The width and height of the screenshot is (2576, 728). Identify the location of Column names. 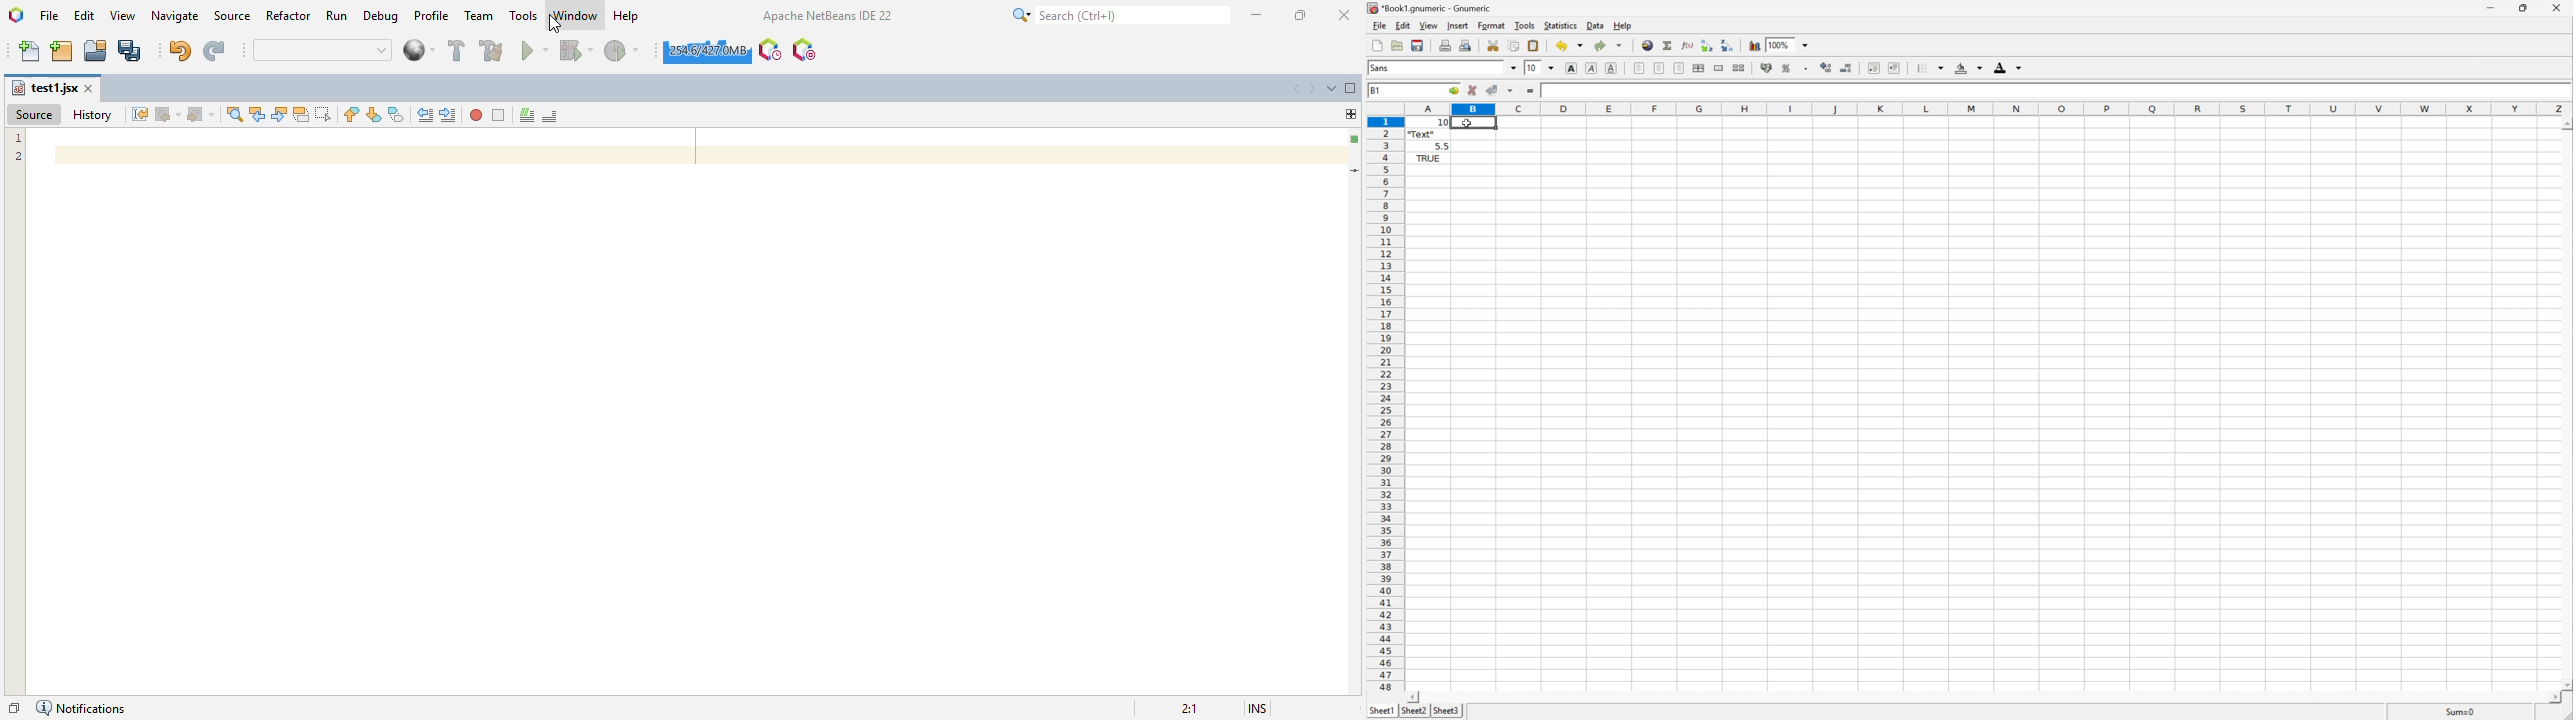
(1989, 108).